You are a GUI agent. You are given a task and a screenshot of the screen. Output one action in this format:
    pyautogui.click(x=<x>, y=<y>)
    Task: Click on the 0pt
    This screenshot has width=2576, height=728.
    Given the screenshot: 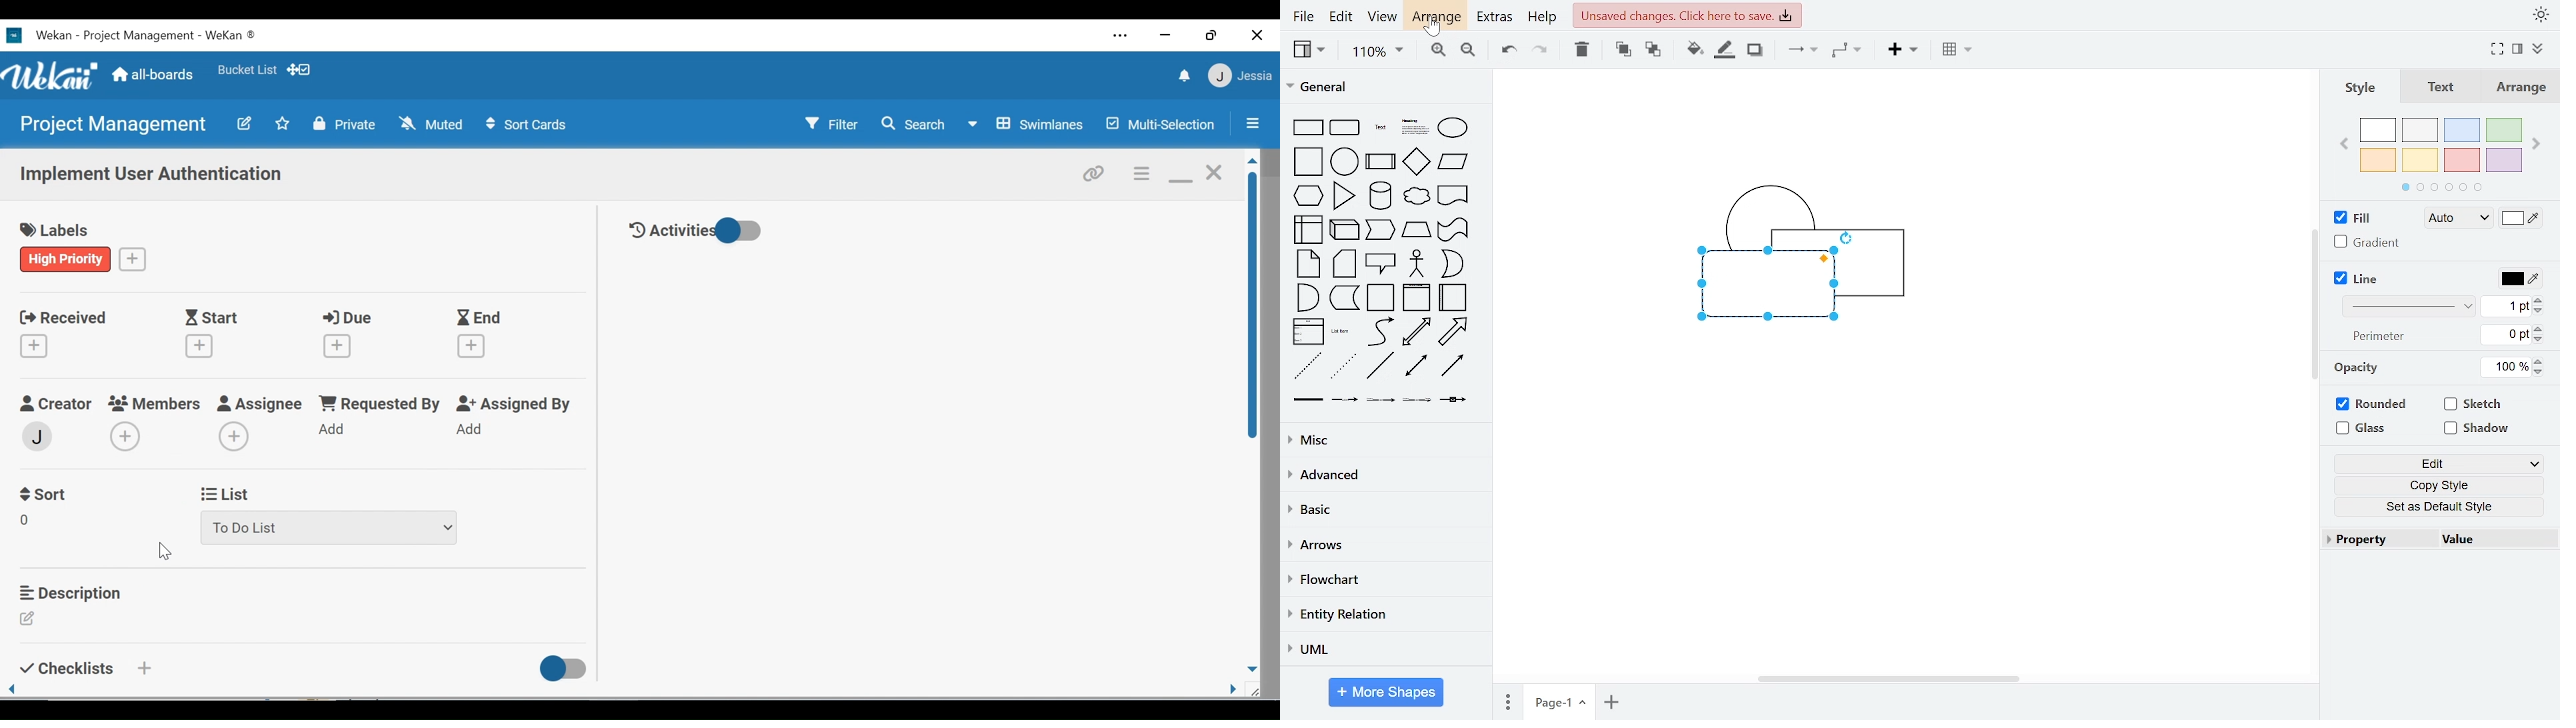 What is the action you would take?
    pyautogui.click(x=2506, y=335)
    